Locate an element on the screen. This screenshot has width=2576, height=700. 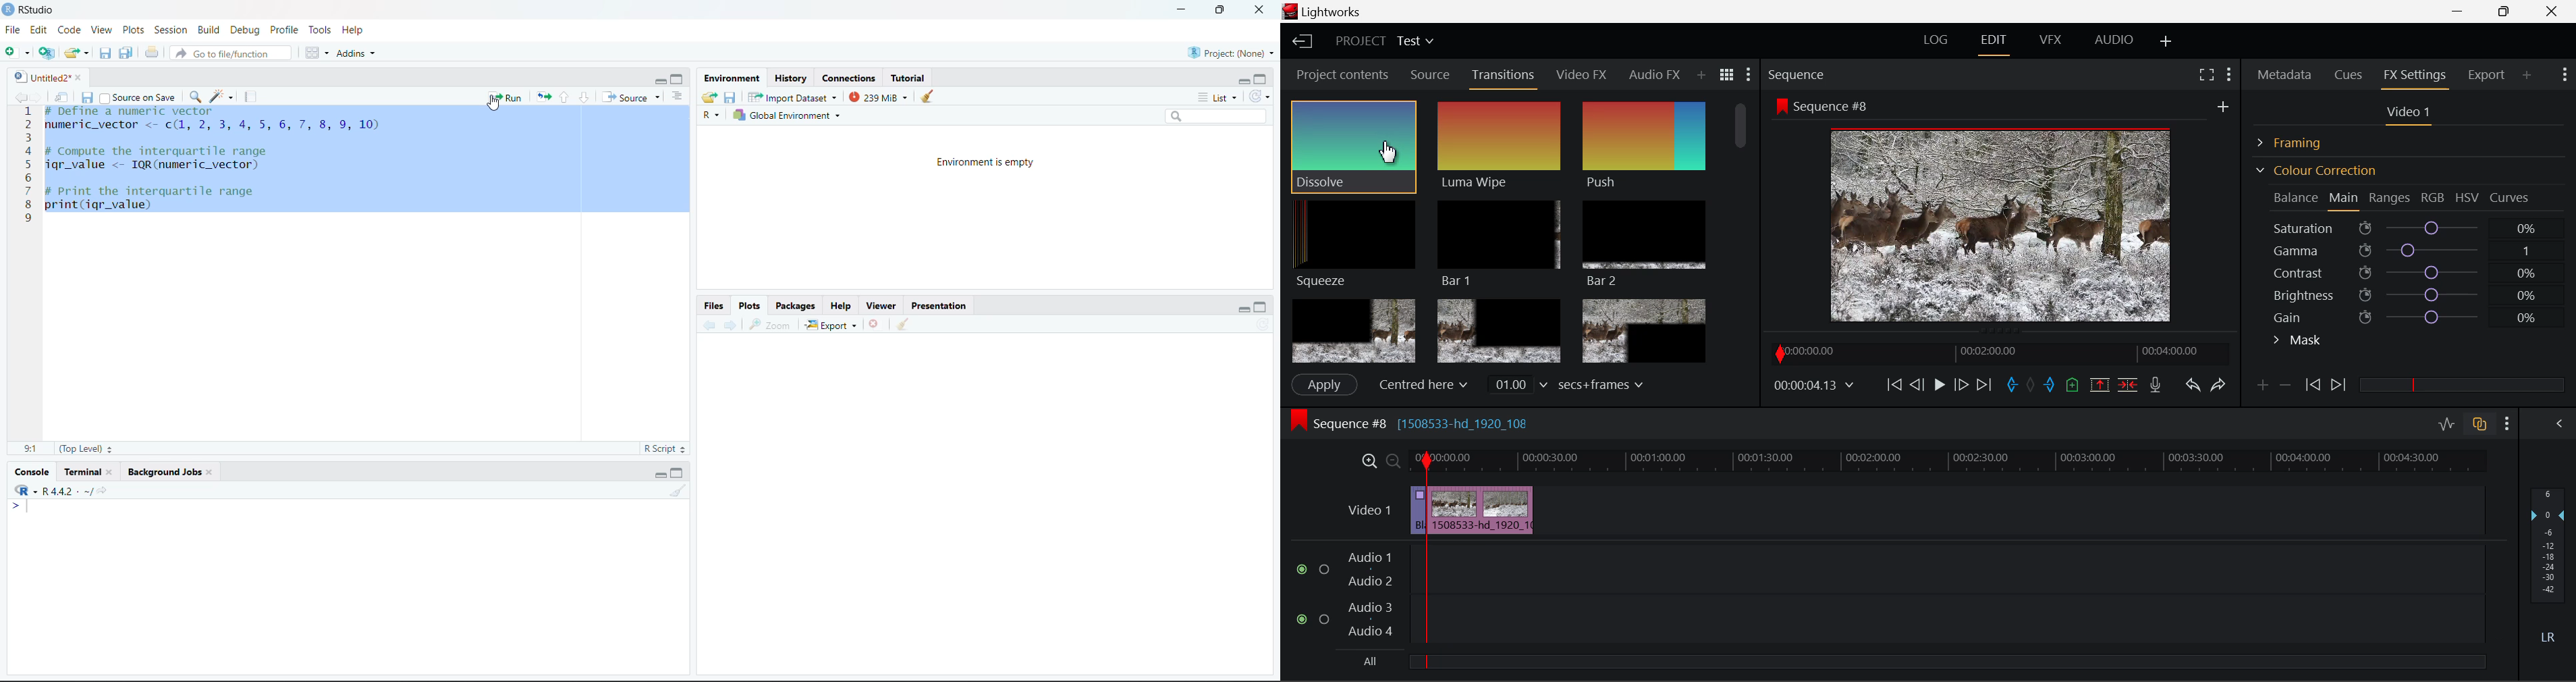
Run the current line or selection (Ctrl + Enter) is located at coordinates (506, 95).